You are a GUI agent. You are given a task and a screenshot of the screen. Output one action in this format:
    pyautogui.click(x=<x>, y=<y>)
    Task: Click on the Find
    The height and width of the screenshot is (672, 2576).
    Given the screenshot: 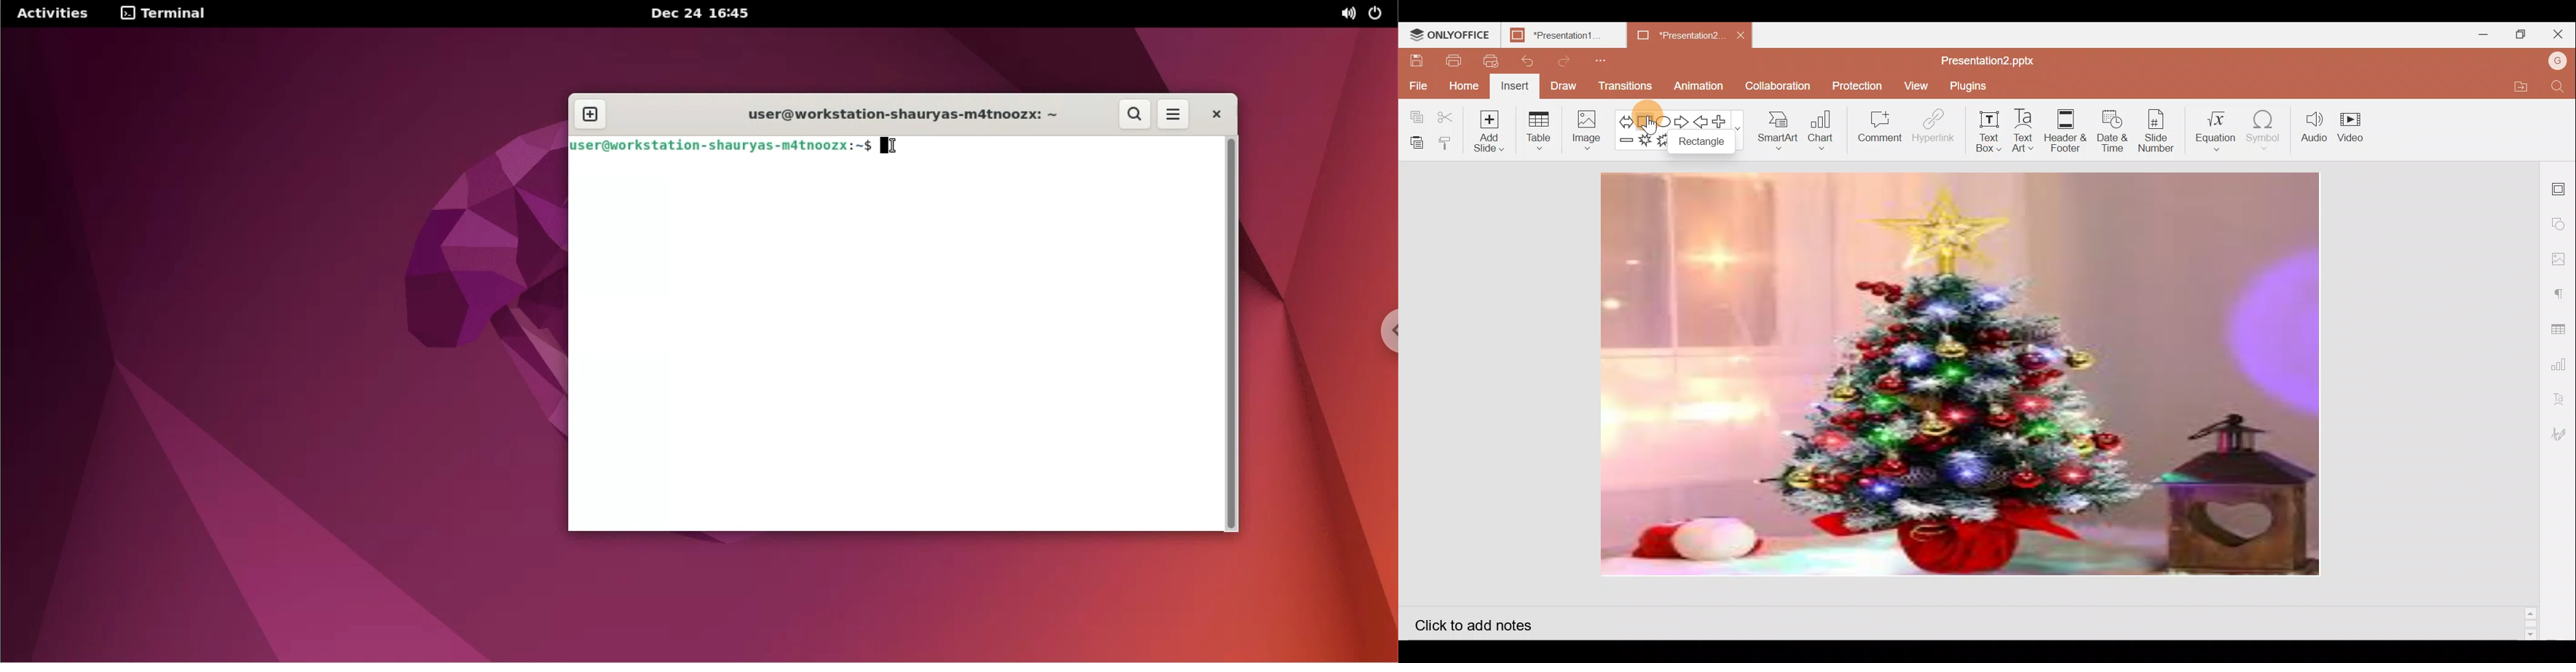 What is the action you would take?
    pyautogui.click(x=2562, y=87)
    